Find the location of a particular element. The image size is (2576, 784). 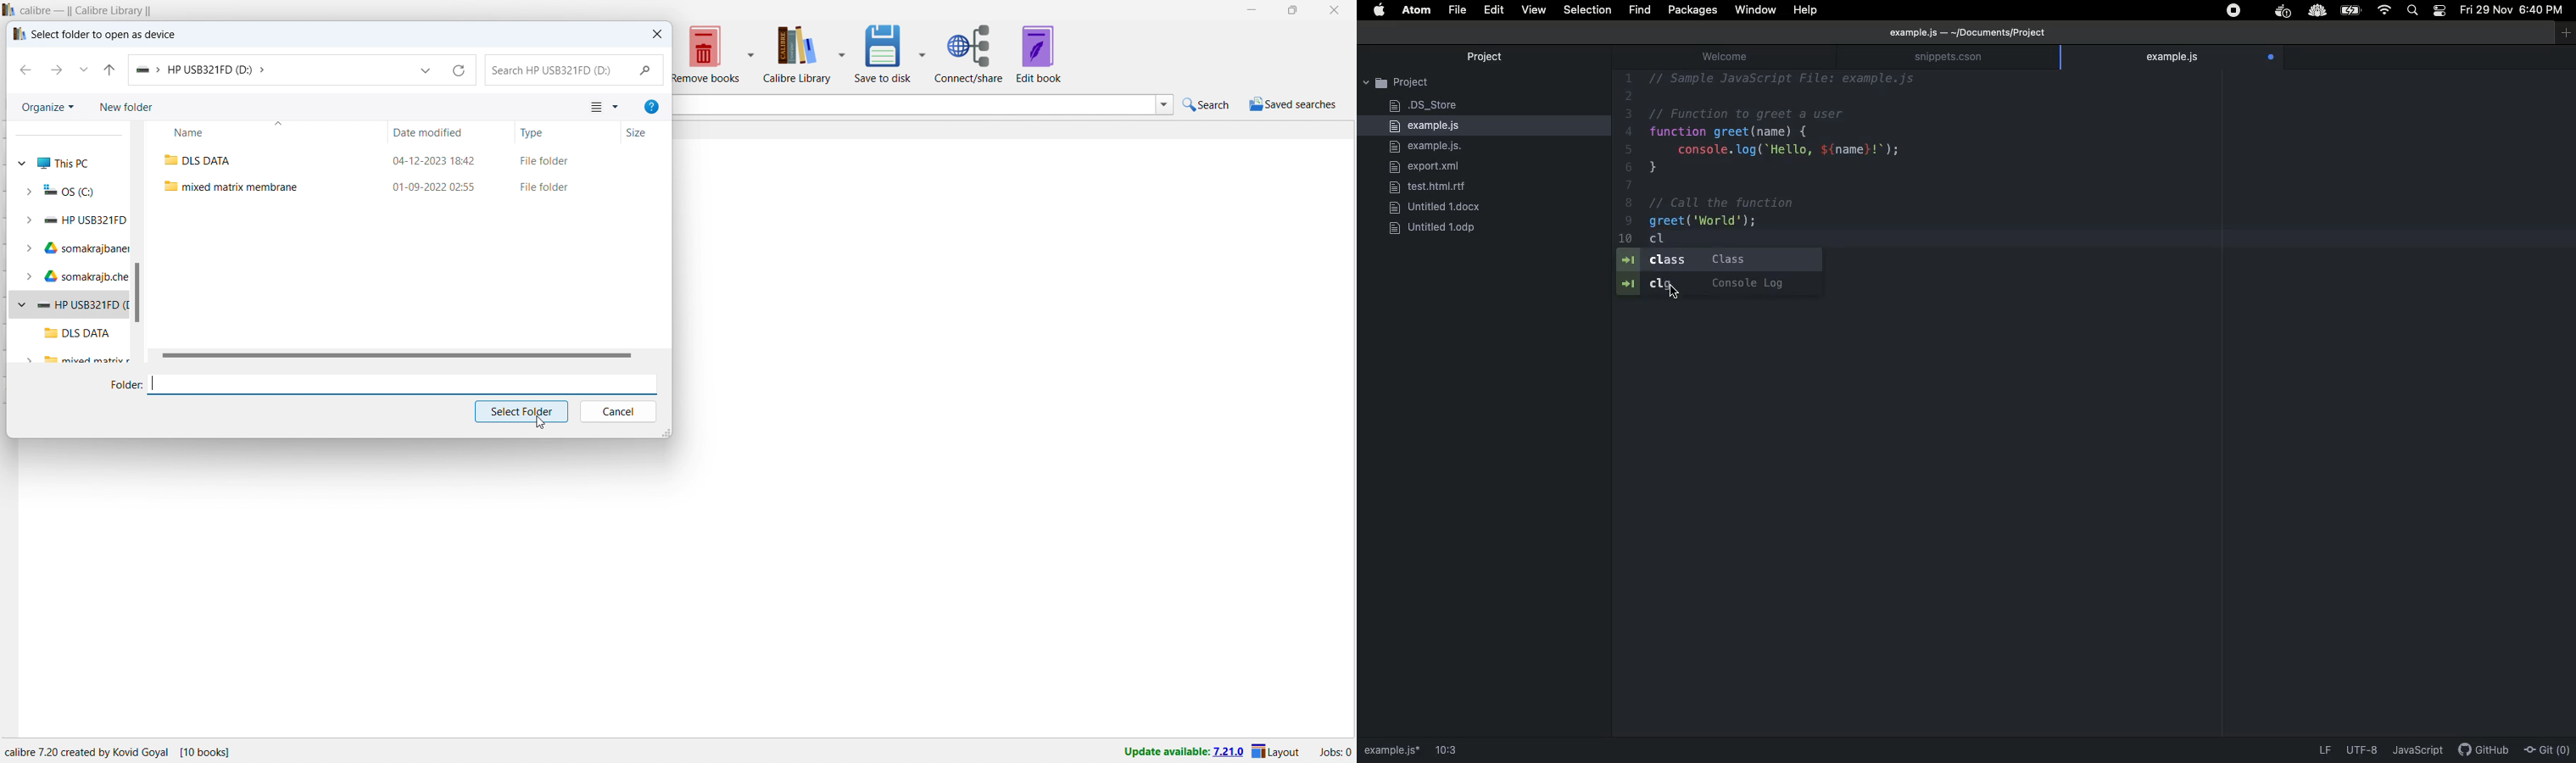

minimize is located at coordinates (1251, 11).